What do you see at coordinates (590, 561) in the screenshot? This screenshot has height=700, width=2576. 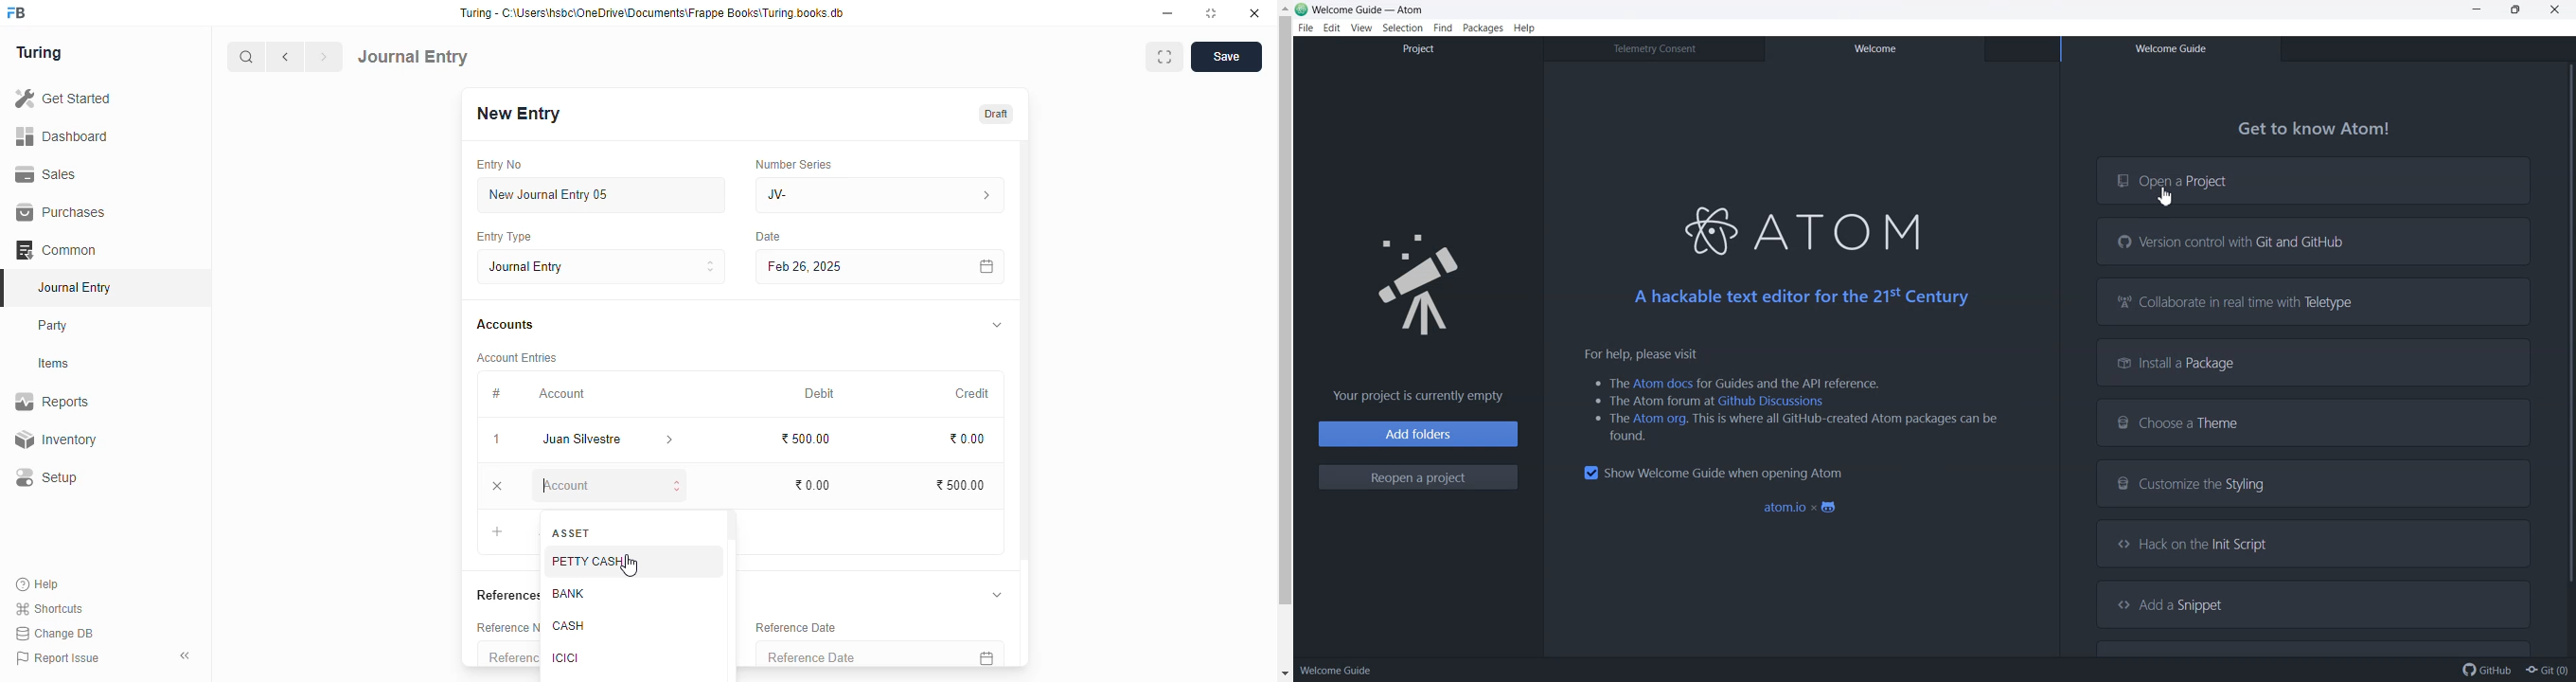 I see `petty cash` at bounding box center [590, 561].